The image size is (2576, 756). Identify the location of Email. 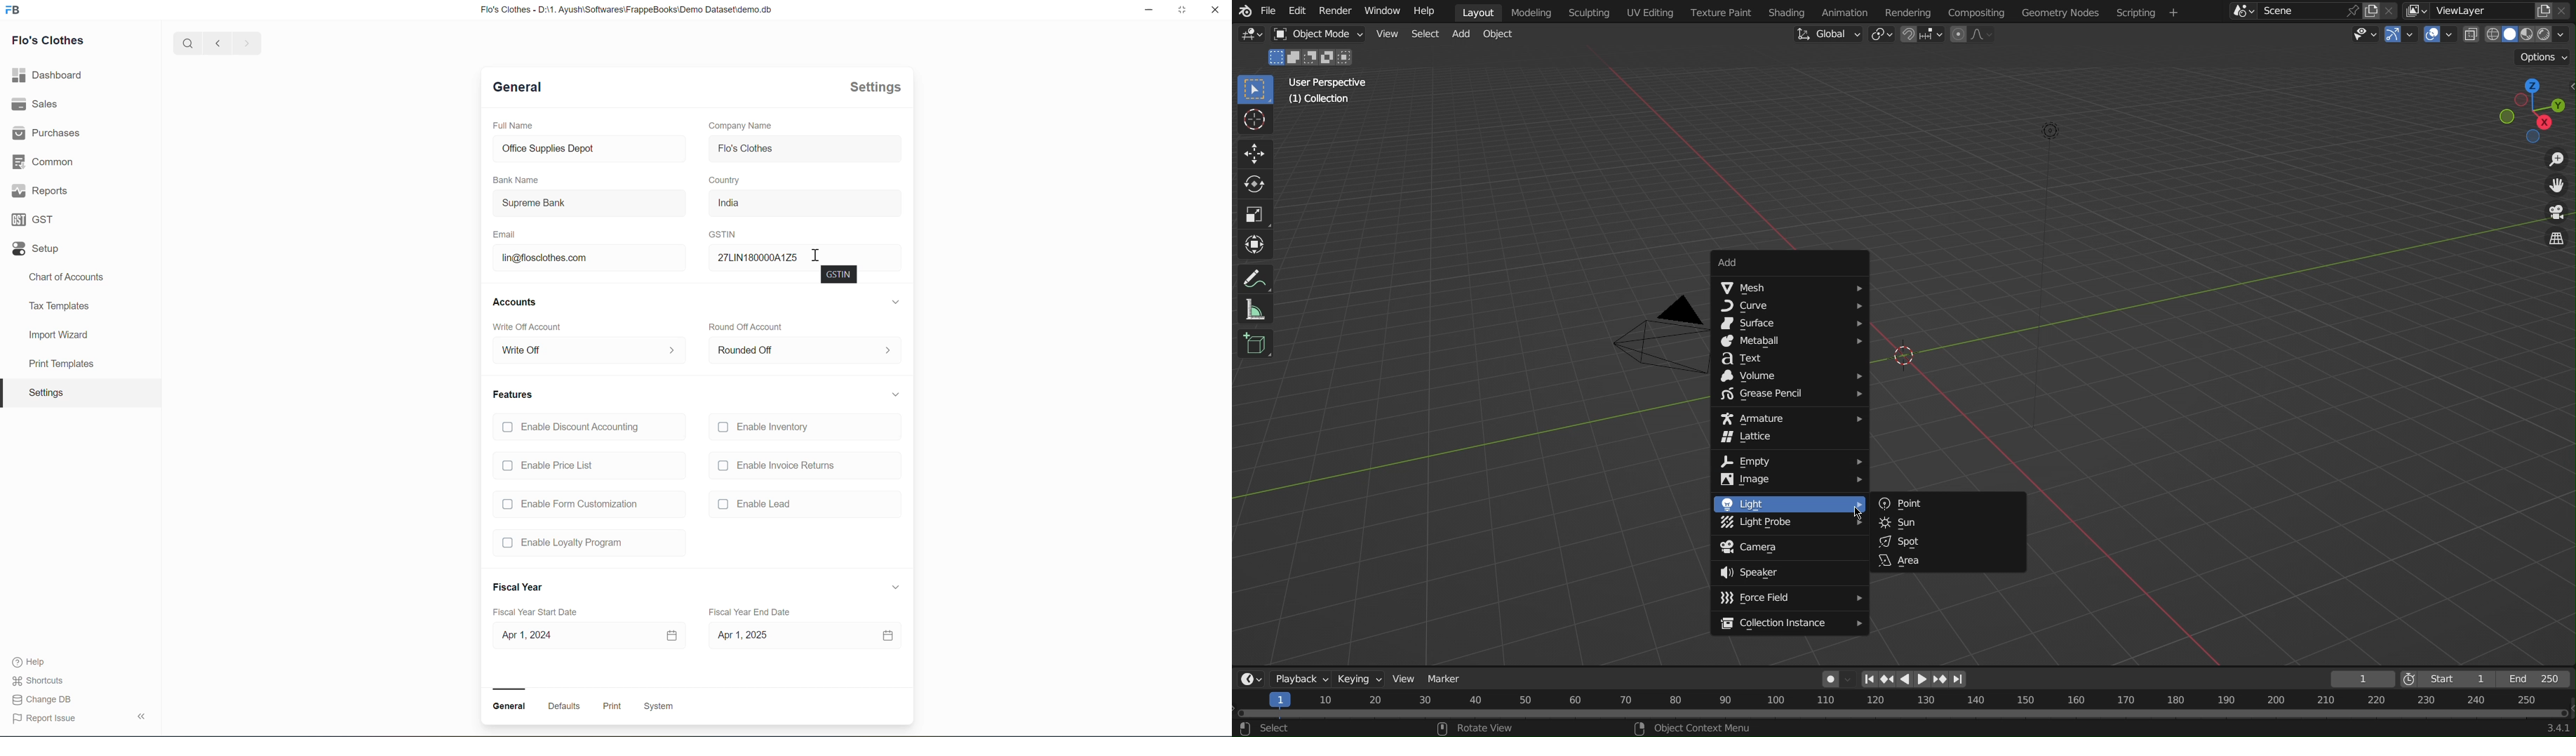
(506, 234).